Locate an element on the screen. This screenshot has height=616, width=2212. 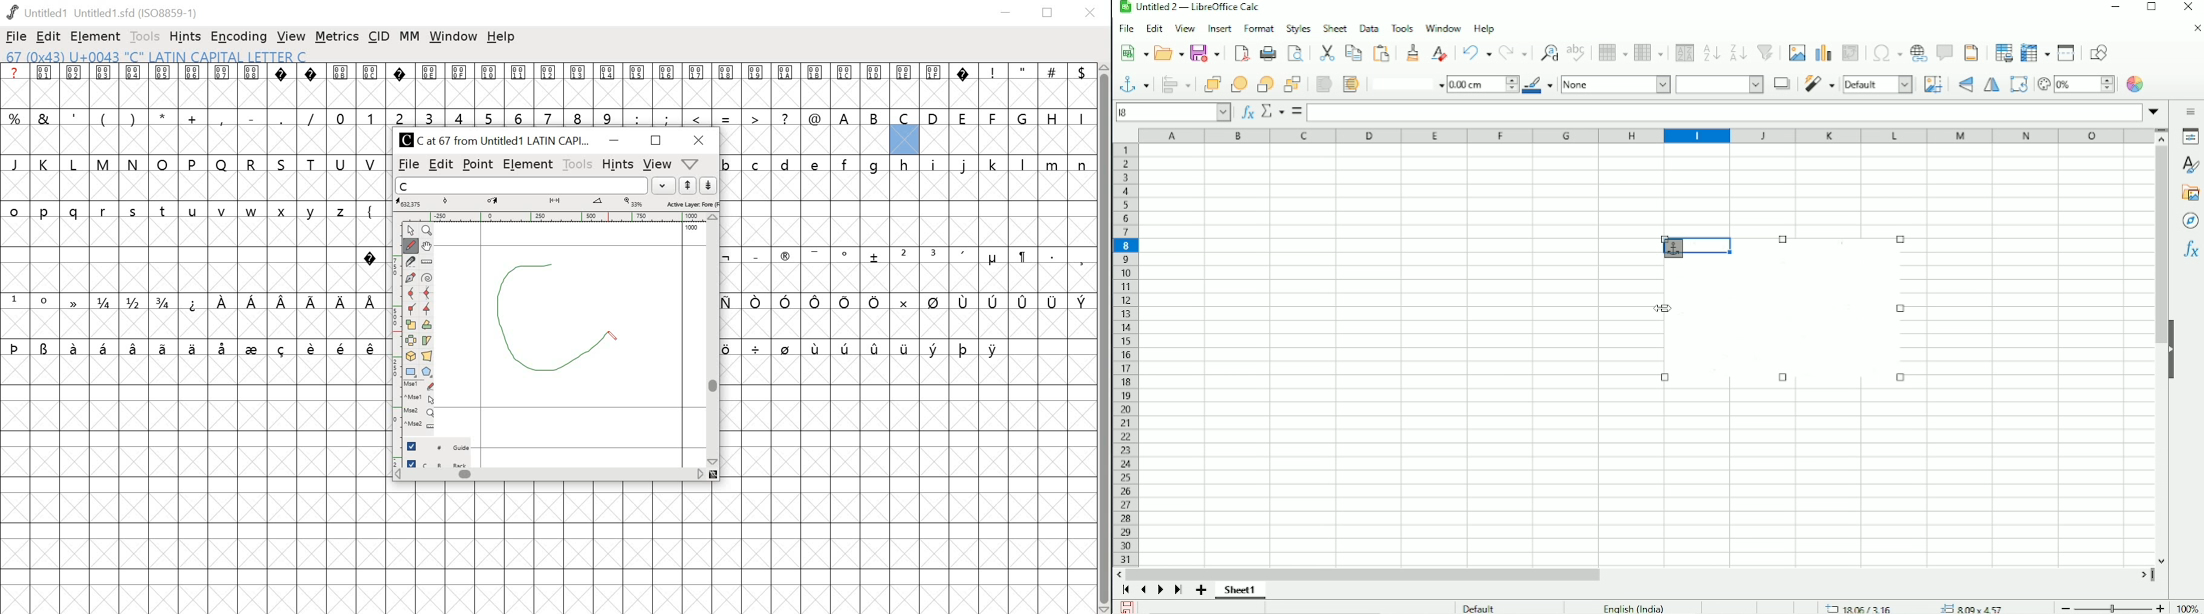
Clone formatting is located at coordinates (1414, 52).